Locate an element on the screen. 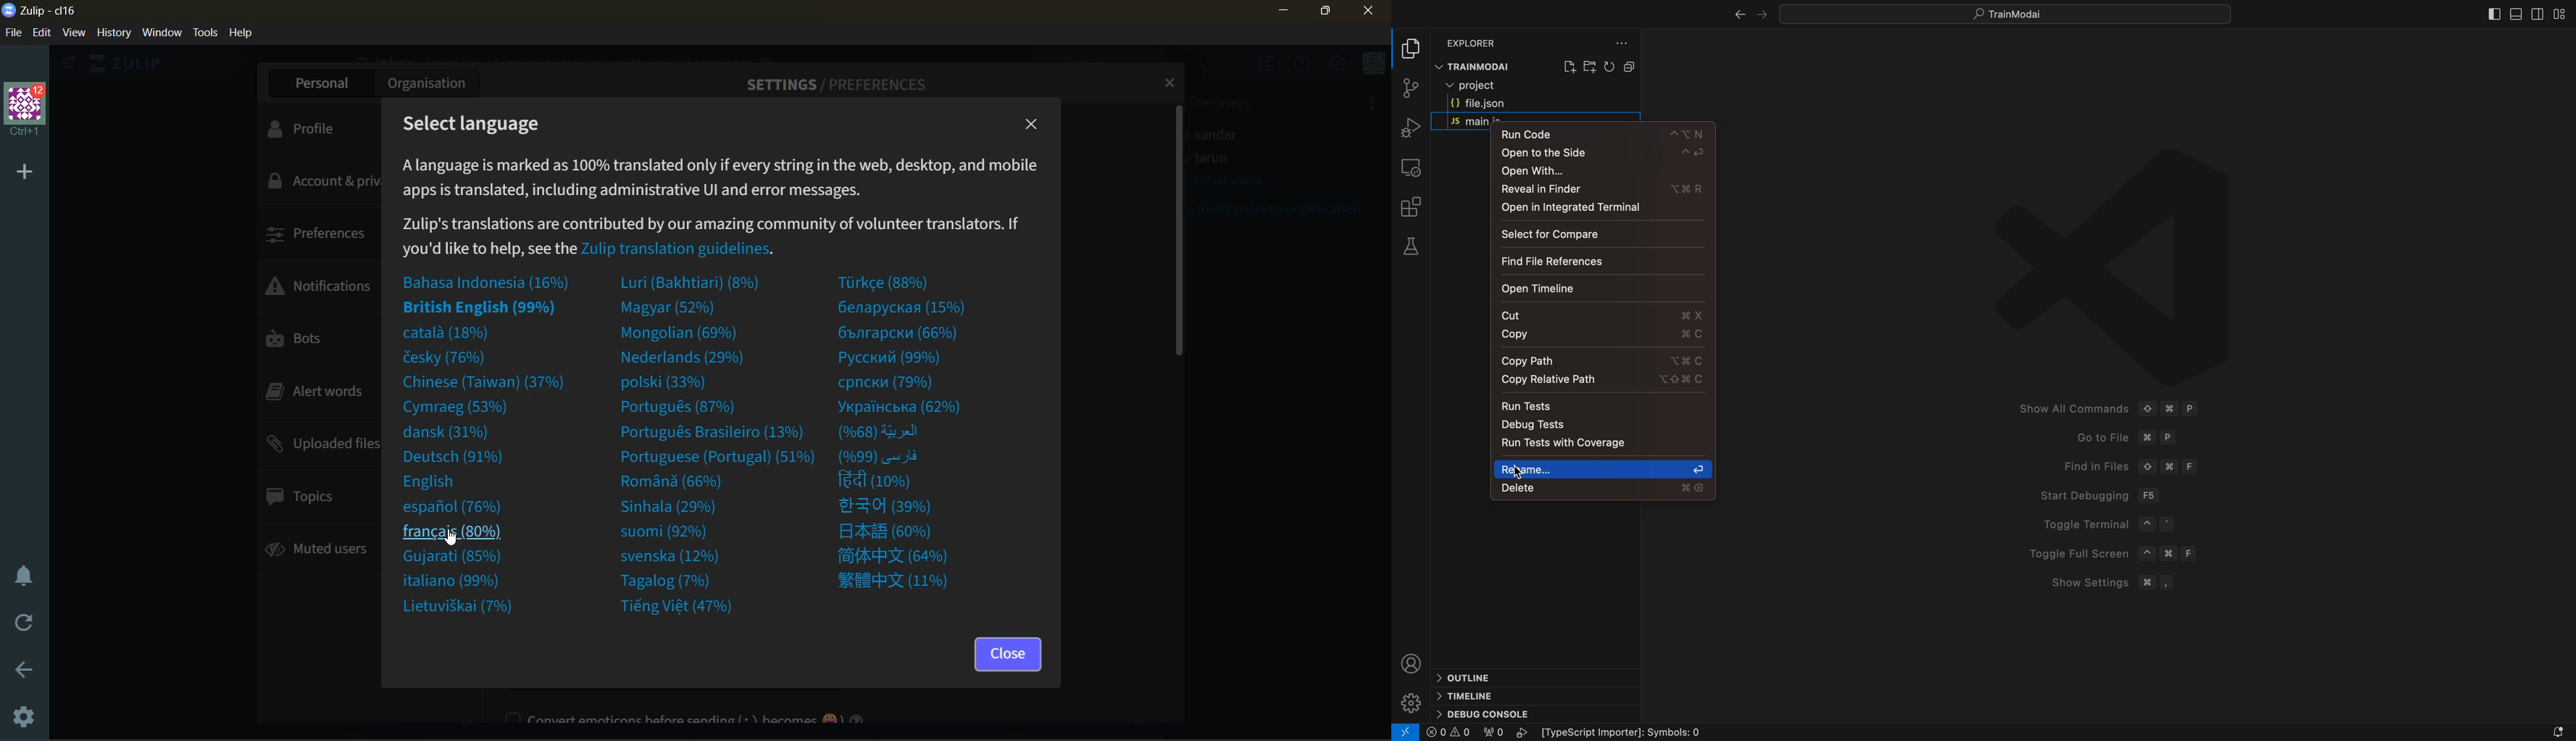 Image resolution: width=2576 pixels, height=756 pixels. enable do not disturb is located at coordinates (23, 574).